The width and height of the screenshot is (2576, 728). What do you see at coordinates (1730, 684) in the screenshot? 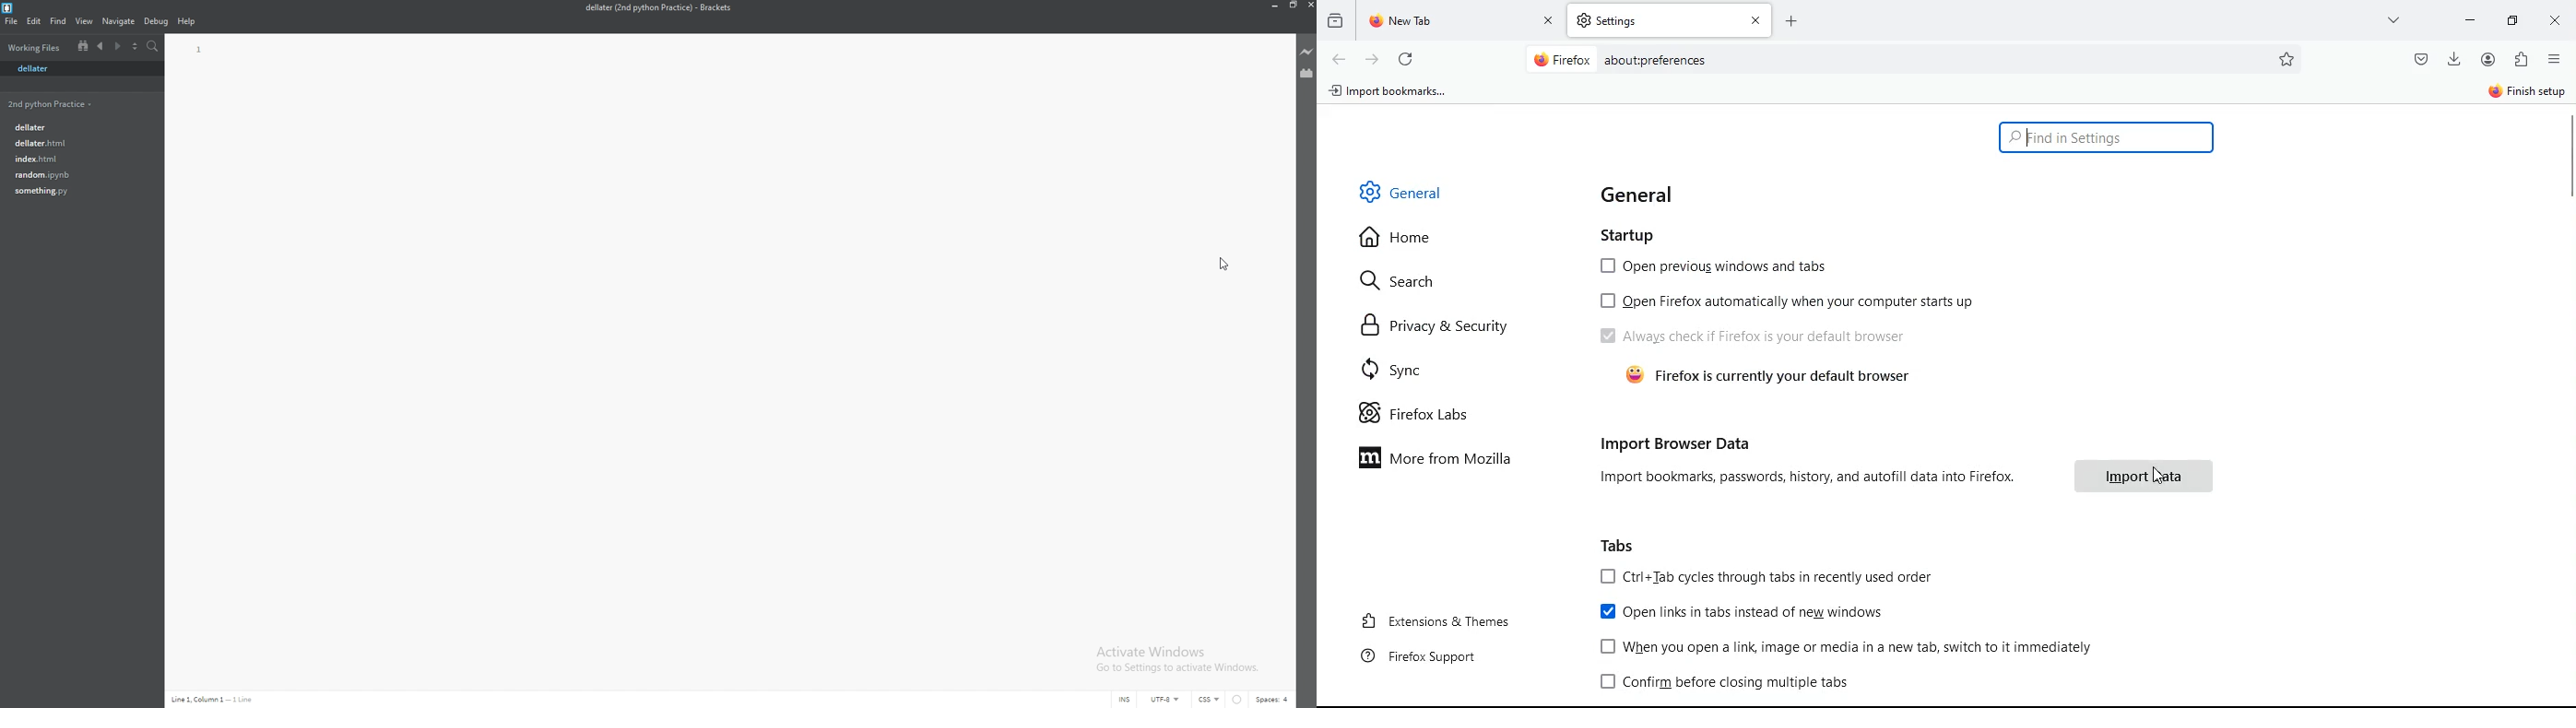
I see `confirm before closing multiple tabs` at bounding box center [1730, 684].